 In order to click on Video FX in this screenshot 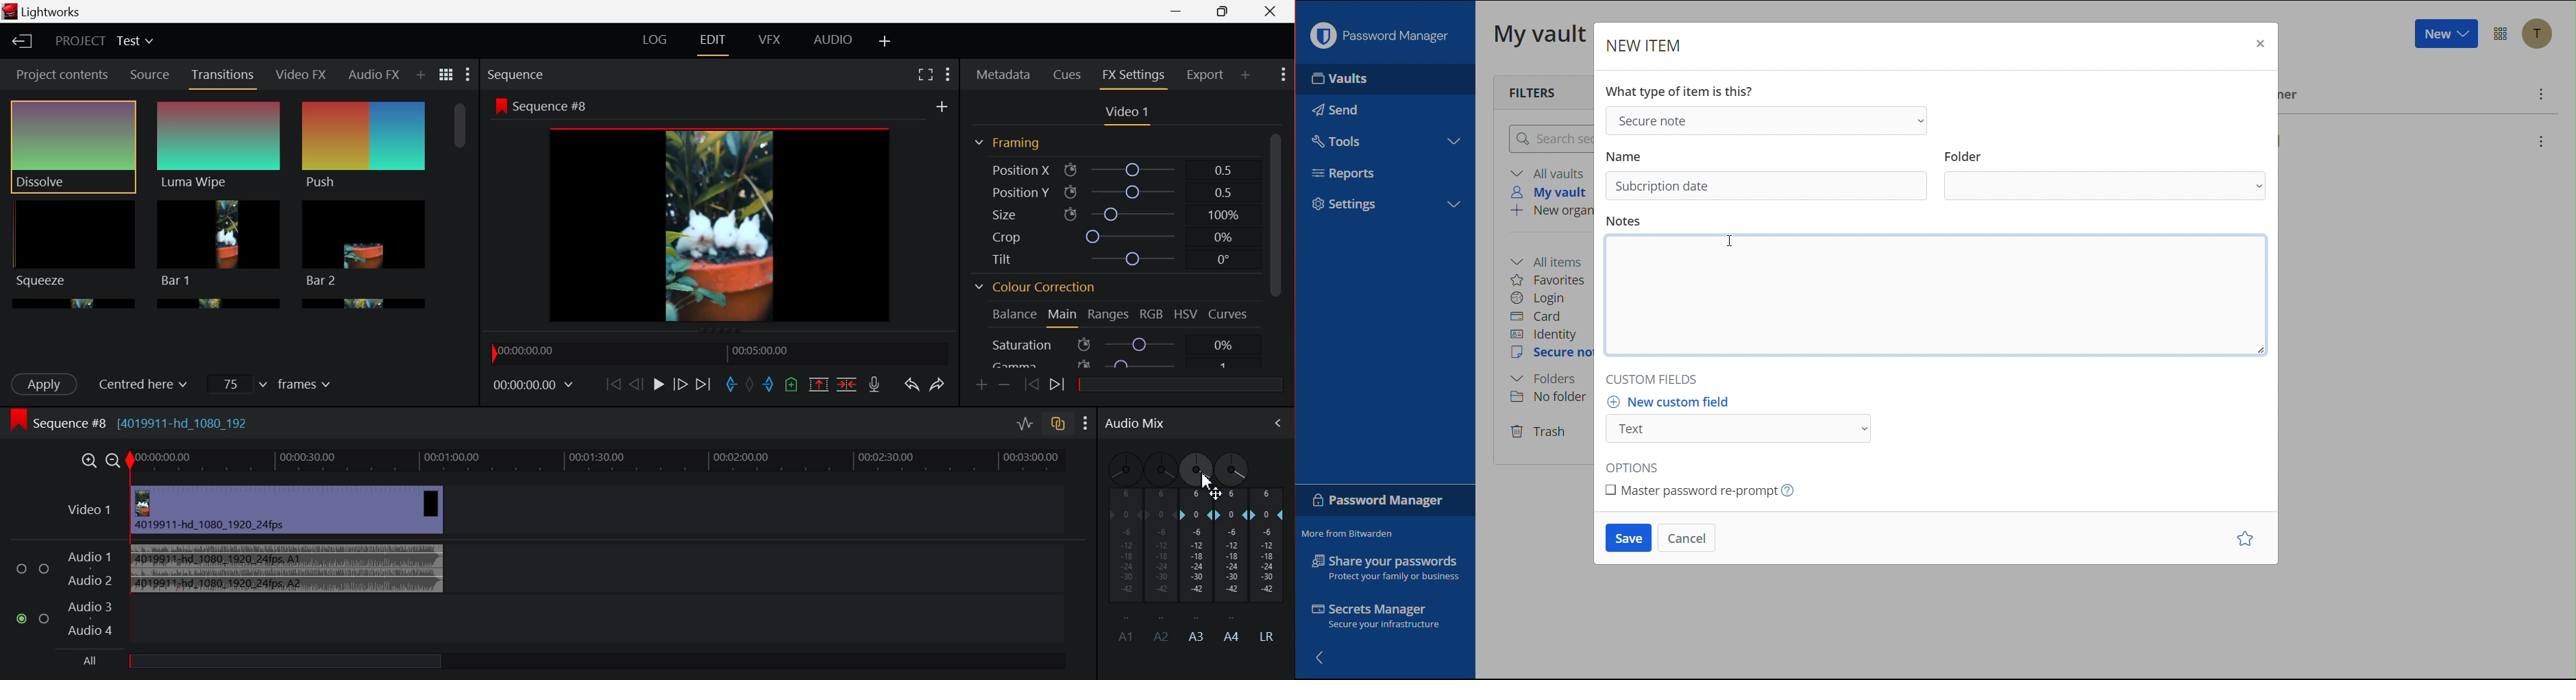, I will do `click(300, 76)`.